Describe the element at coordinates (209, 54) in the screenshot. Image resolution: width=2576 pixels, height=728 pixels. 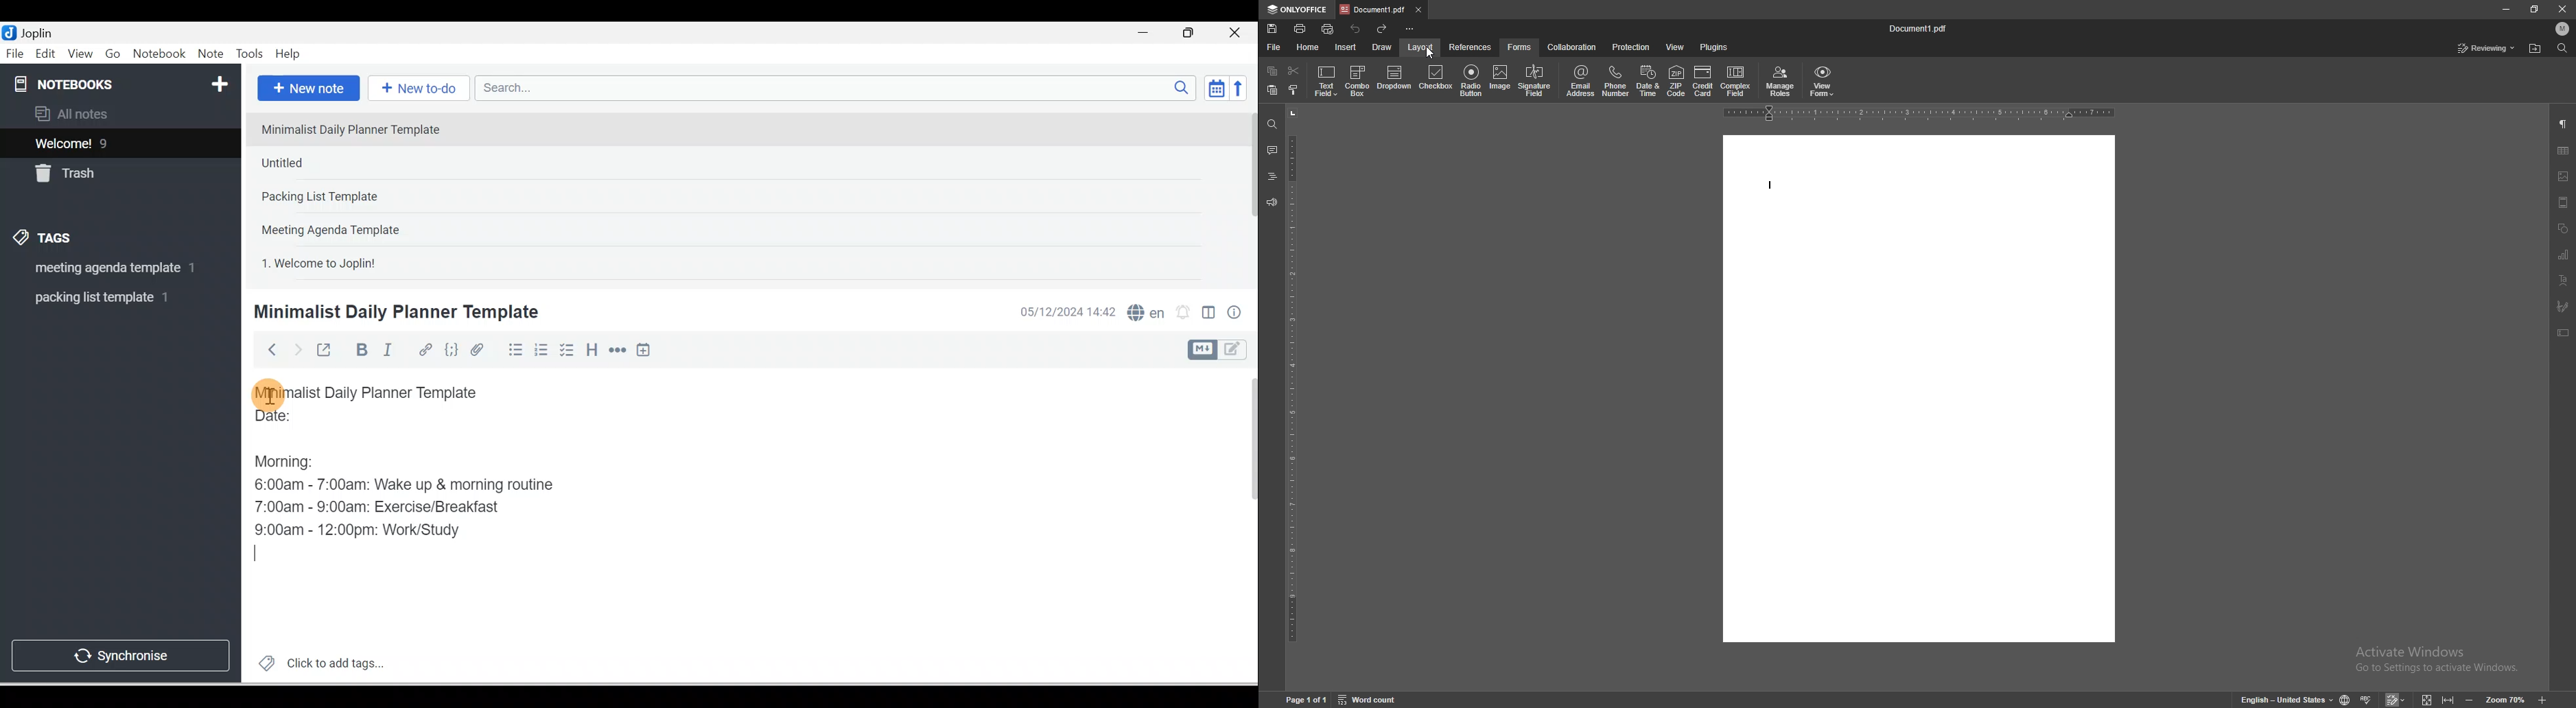
I see `Note` at that location.